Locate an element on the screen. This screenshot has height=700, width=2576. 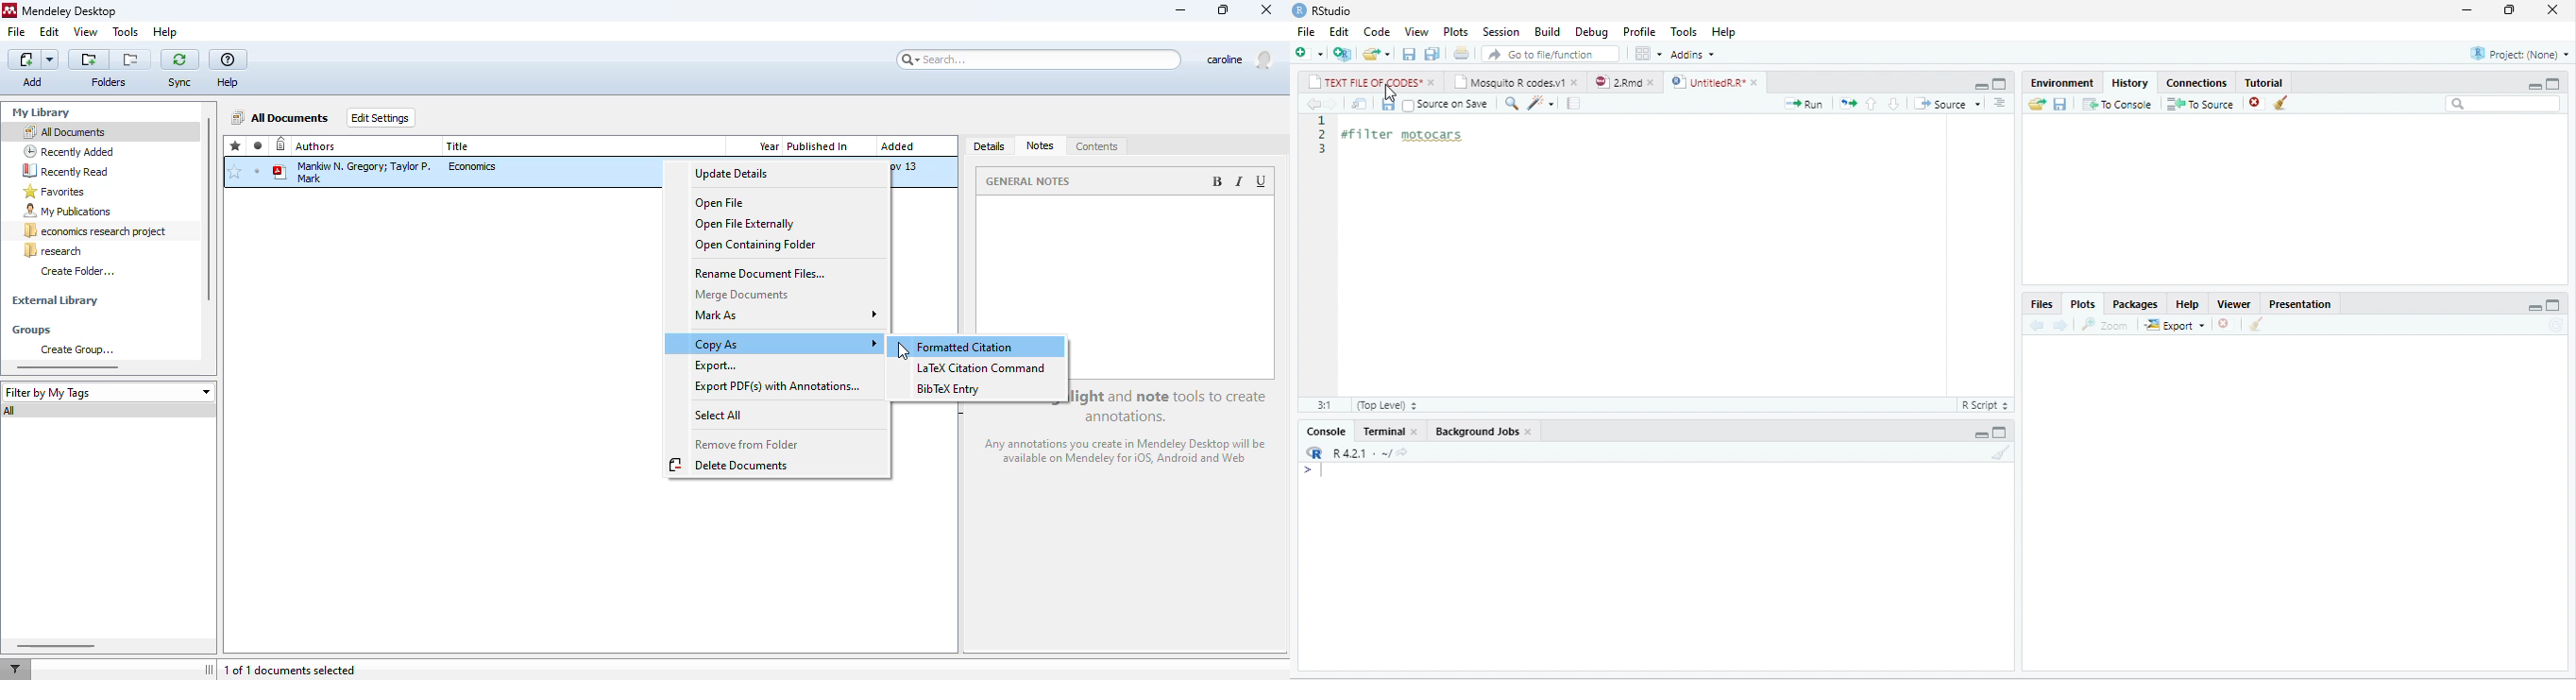
economics research project is located at coordinates (96, 231).